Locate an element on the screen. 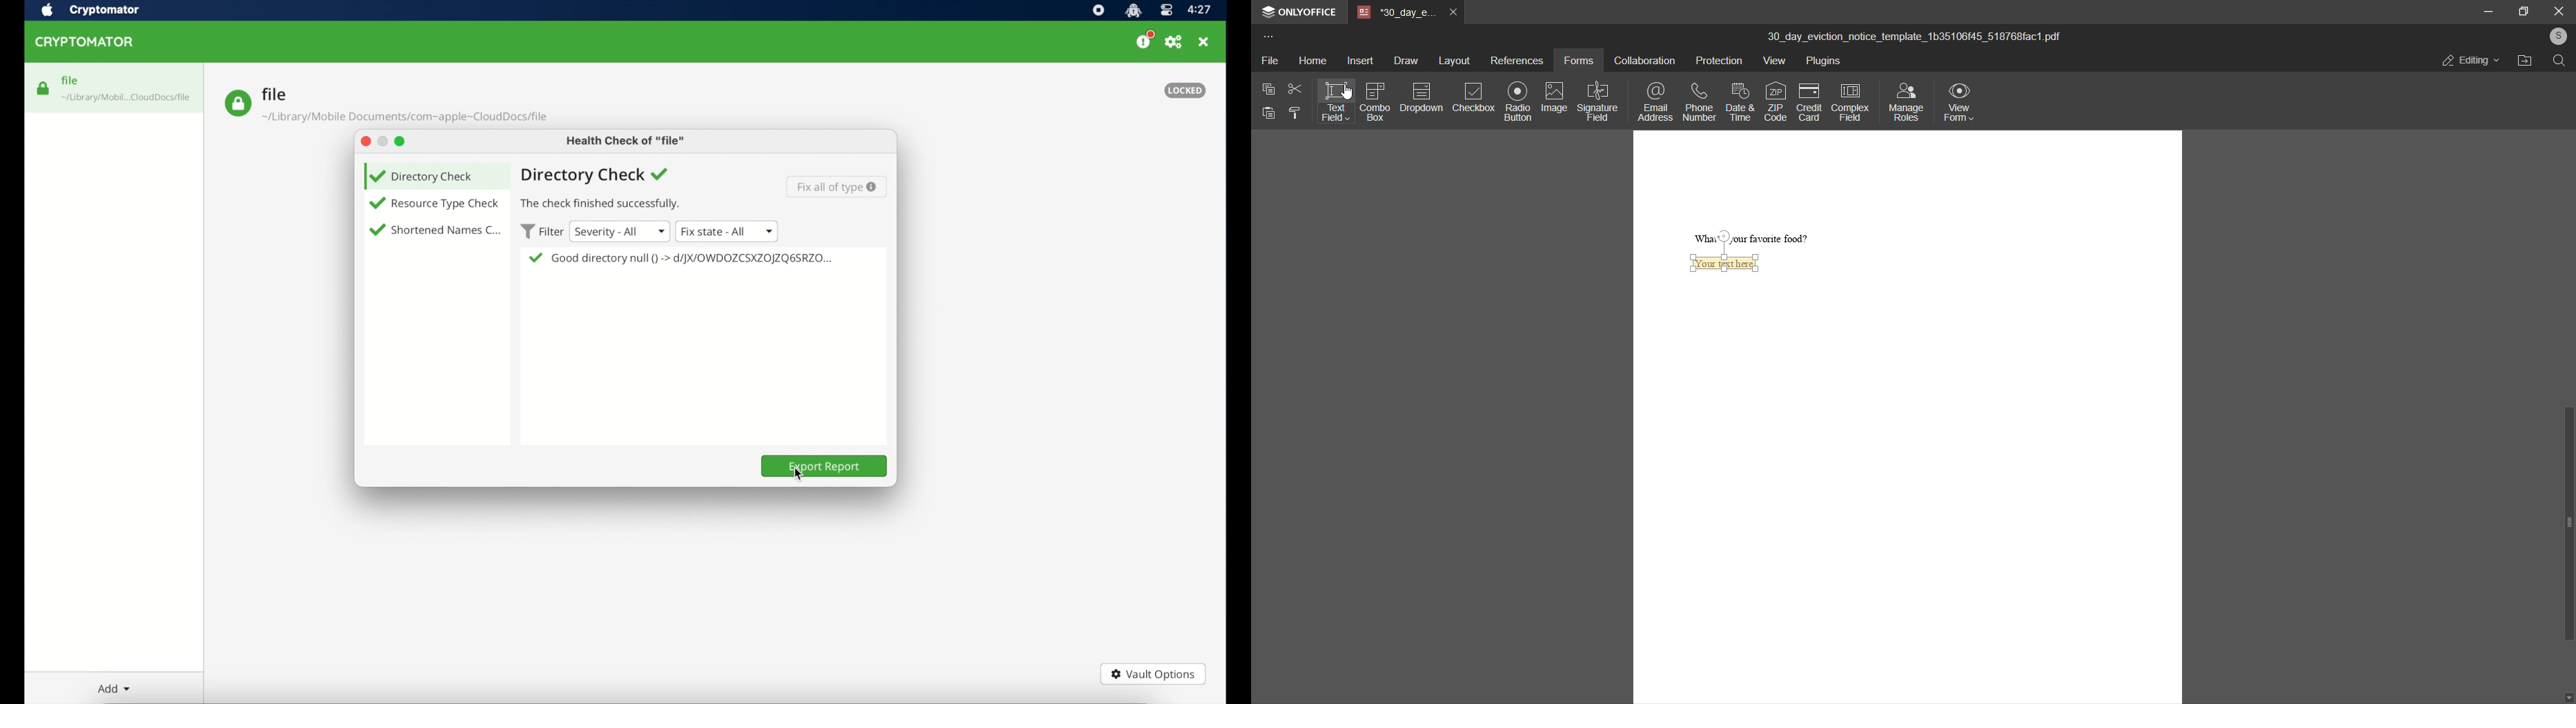 Image resolution: width=2576 pixels, height=728 pixels. paste is located at coordinates (1267, 113).